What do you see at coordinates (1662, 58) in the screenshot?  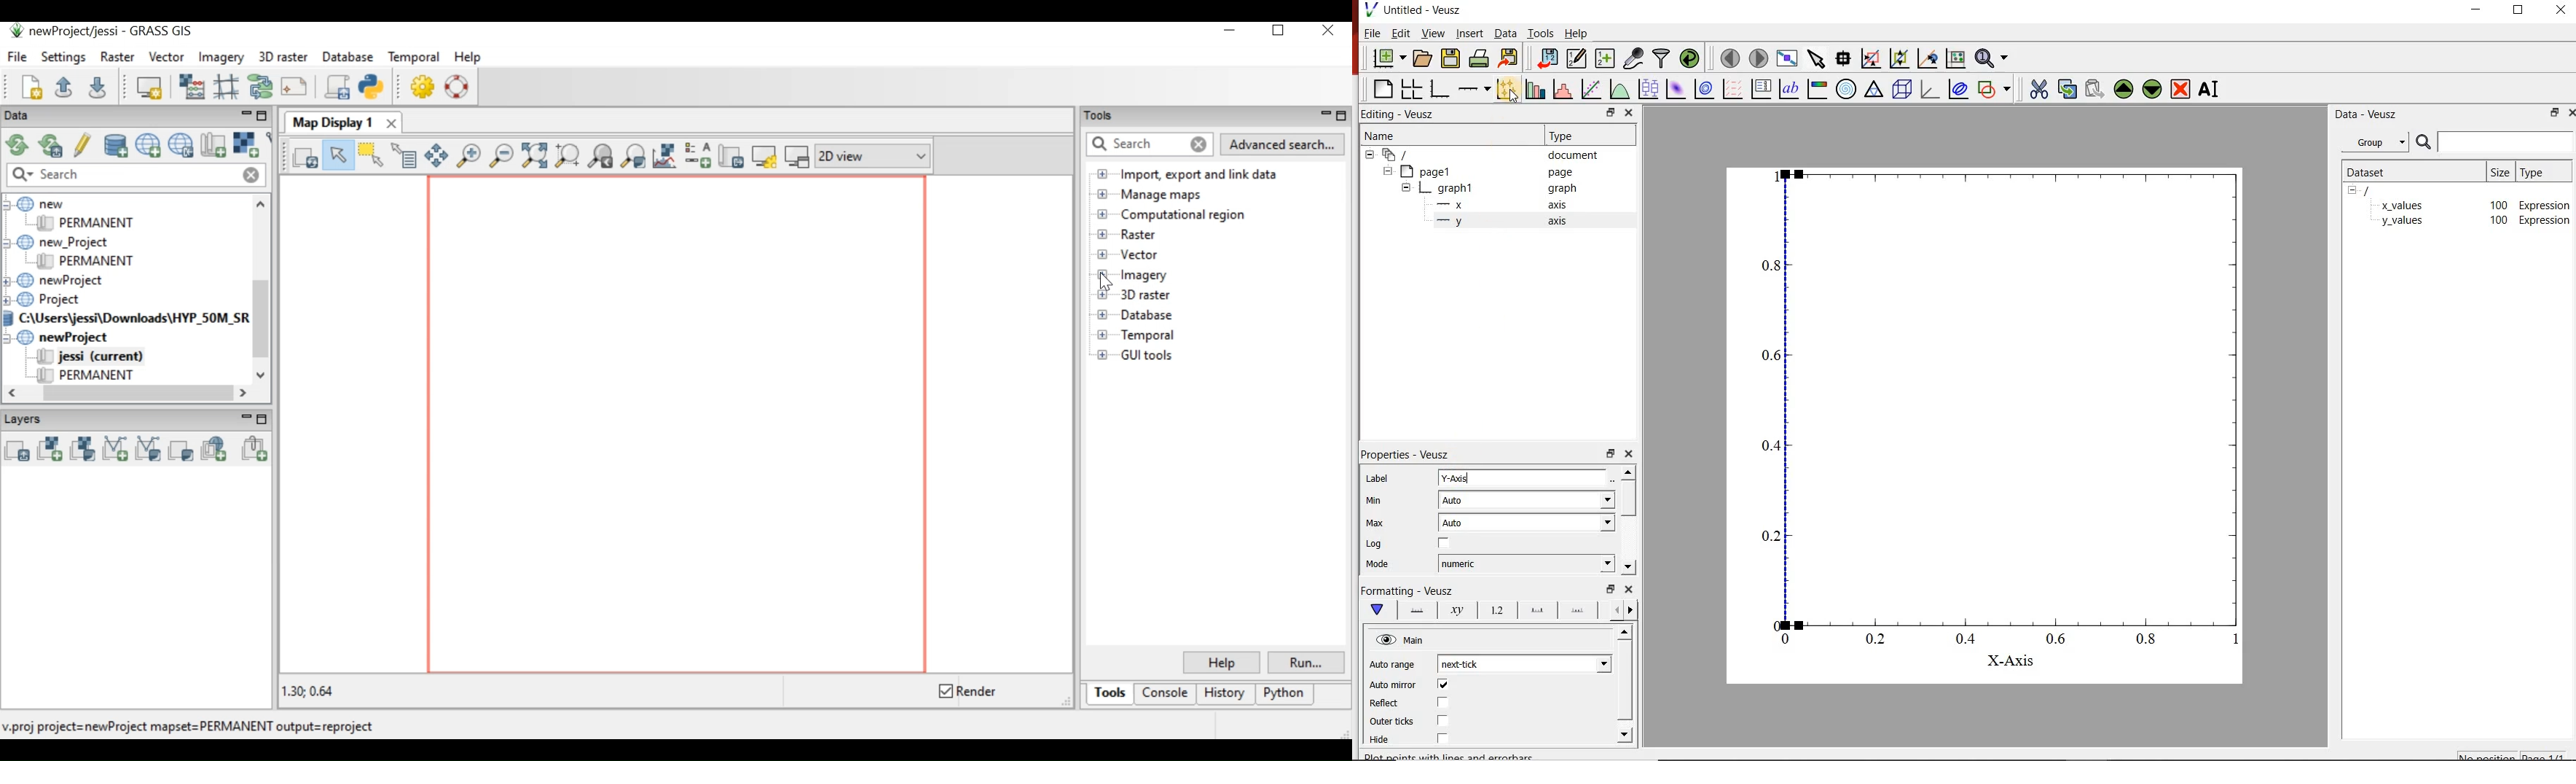 I see `filter data` at bounding box center [1662, 58].